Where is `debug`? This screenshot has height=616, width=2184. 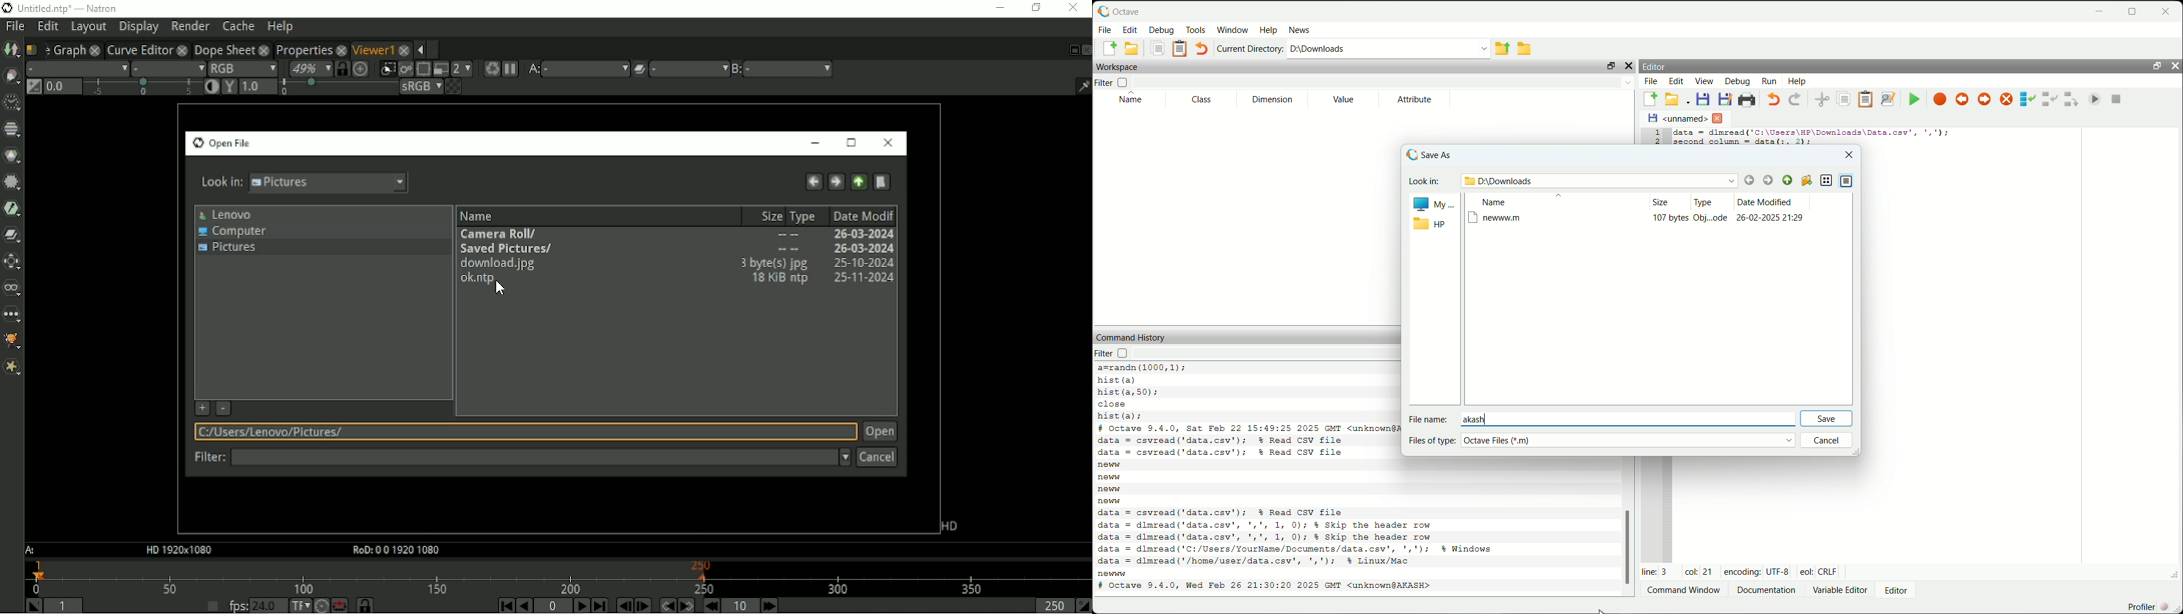
debug is located at coordinates (1736, 81).